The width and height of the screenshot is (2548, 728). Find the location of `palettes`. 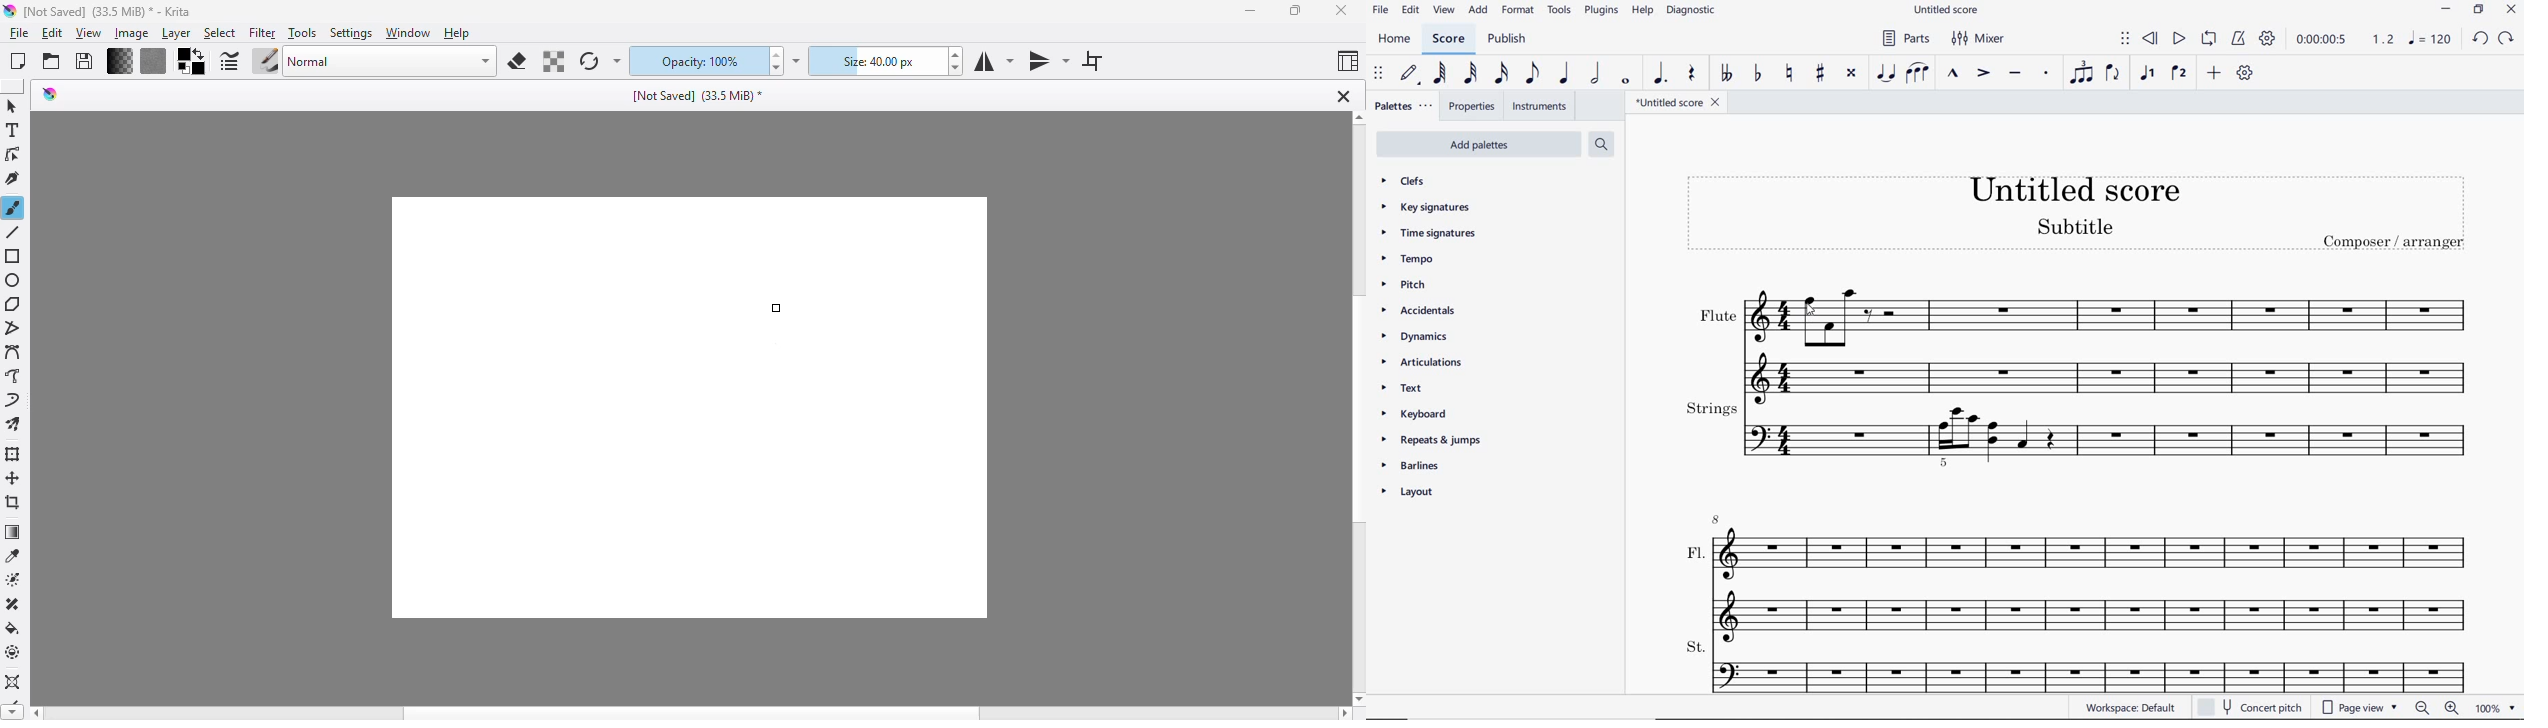

palettes is located at coordinates (1405, 105).